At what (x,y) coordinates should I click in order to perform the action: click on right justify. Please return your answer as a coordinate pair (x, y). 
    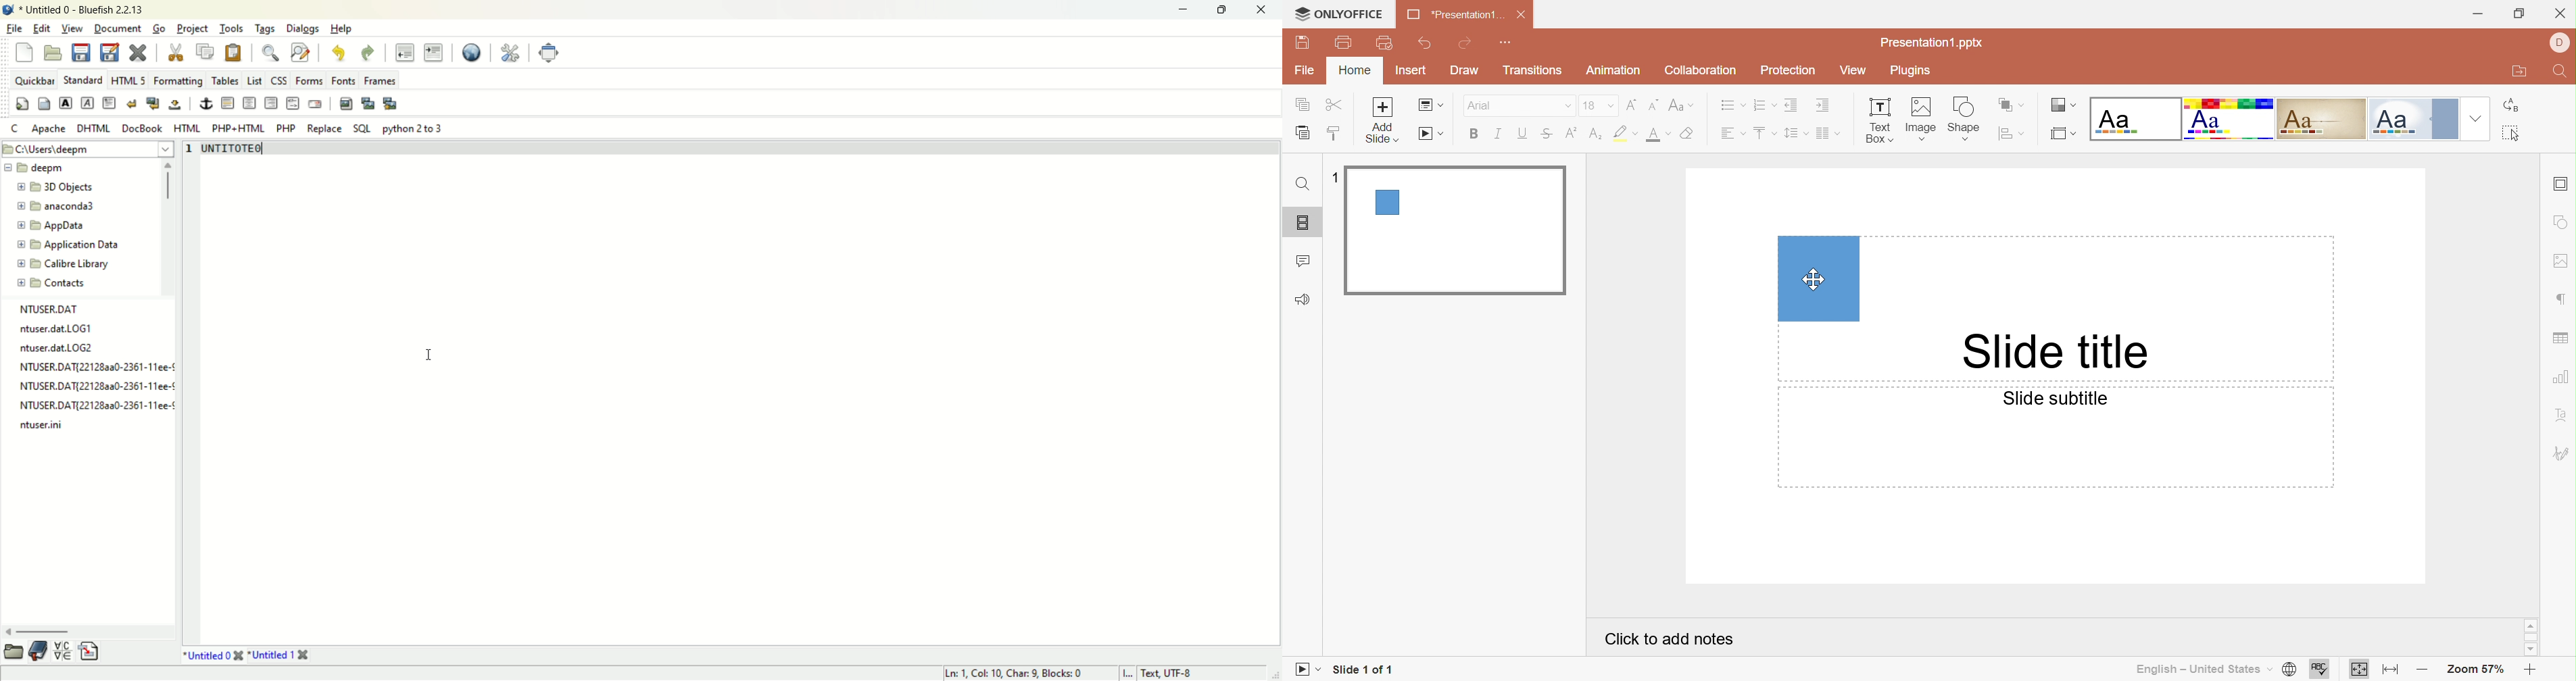
    Looking at the image, I should click on (271, 103).